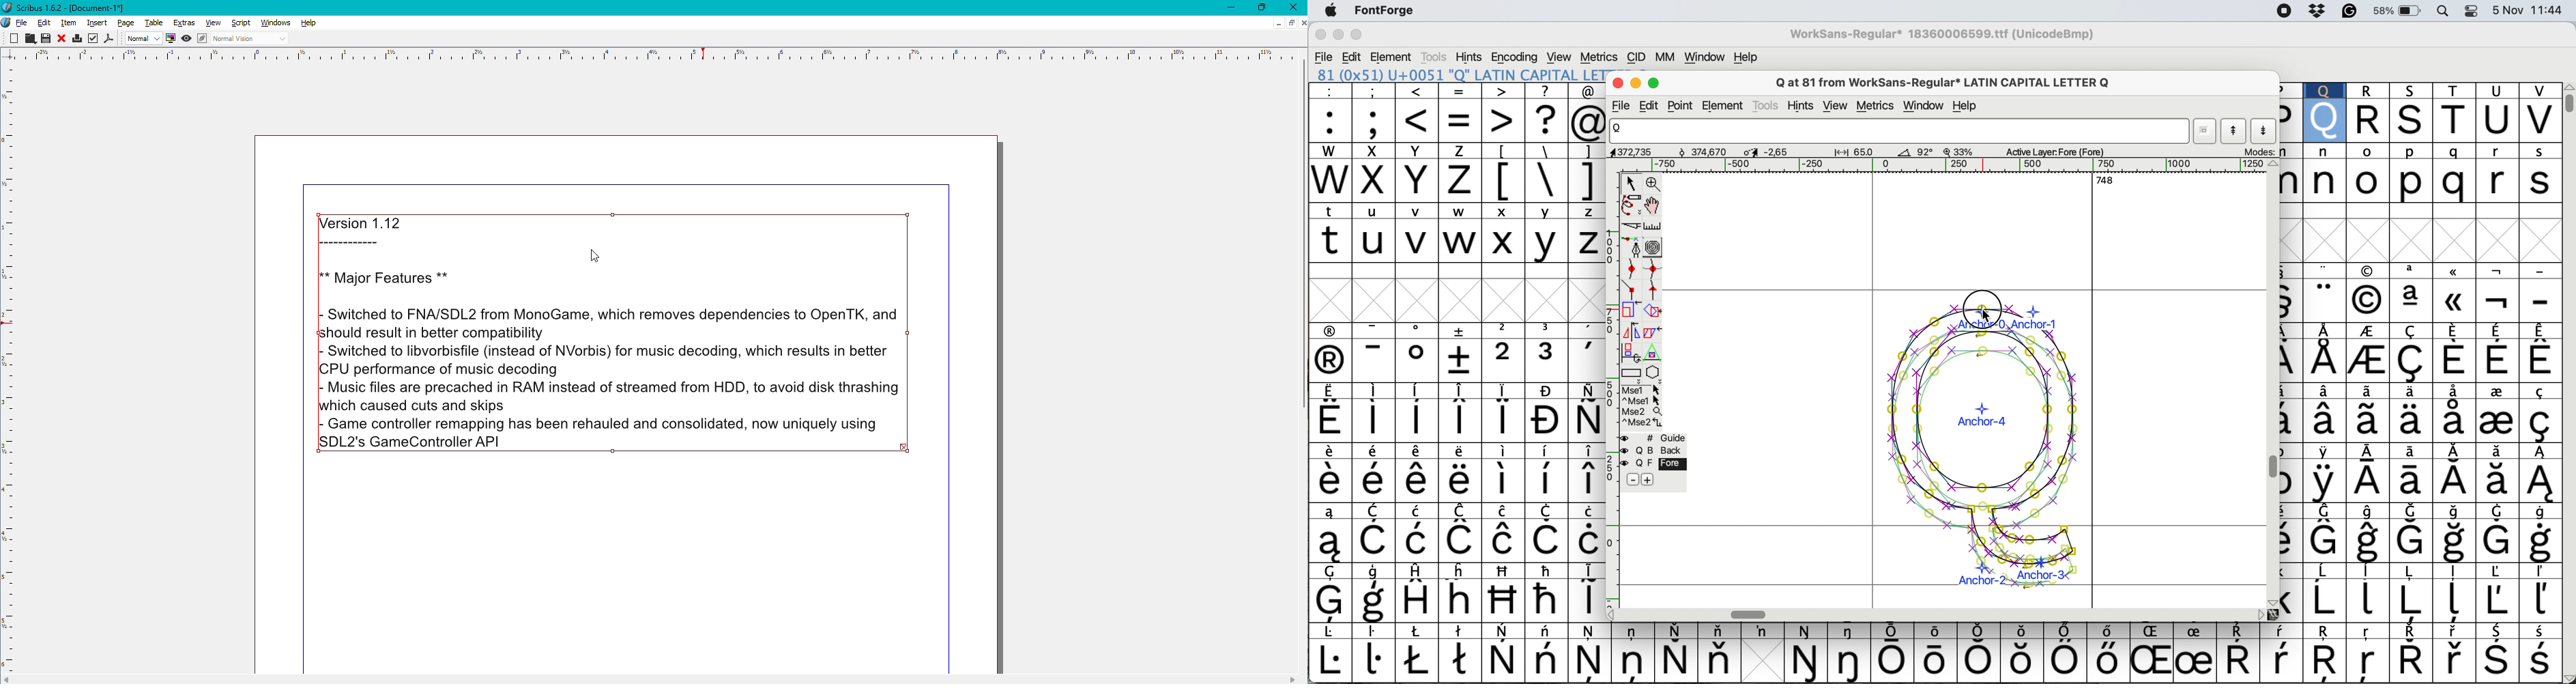  I want to click on Windows, so click(274, 23).